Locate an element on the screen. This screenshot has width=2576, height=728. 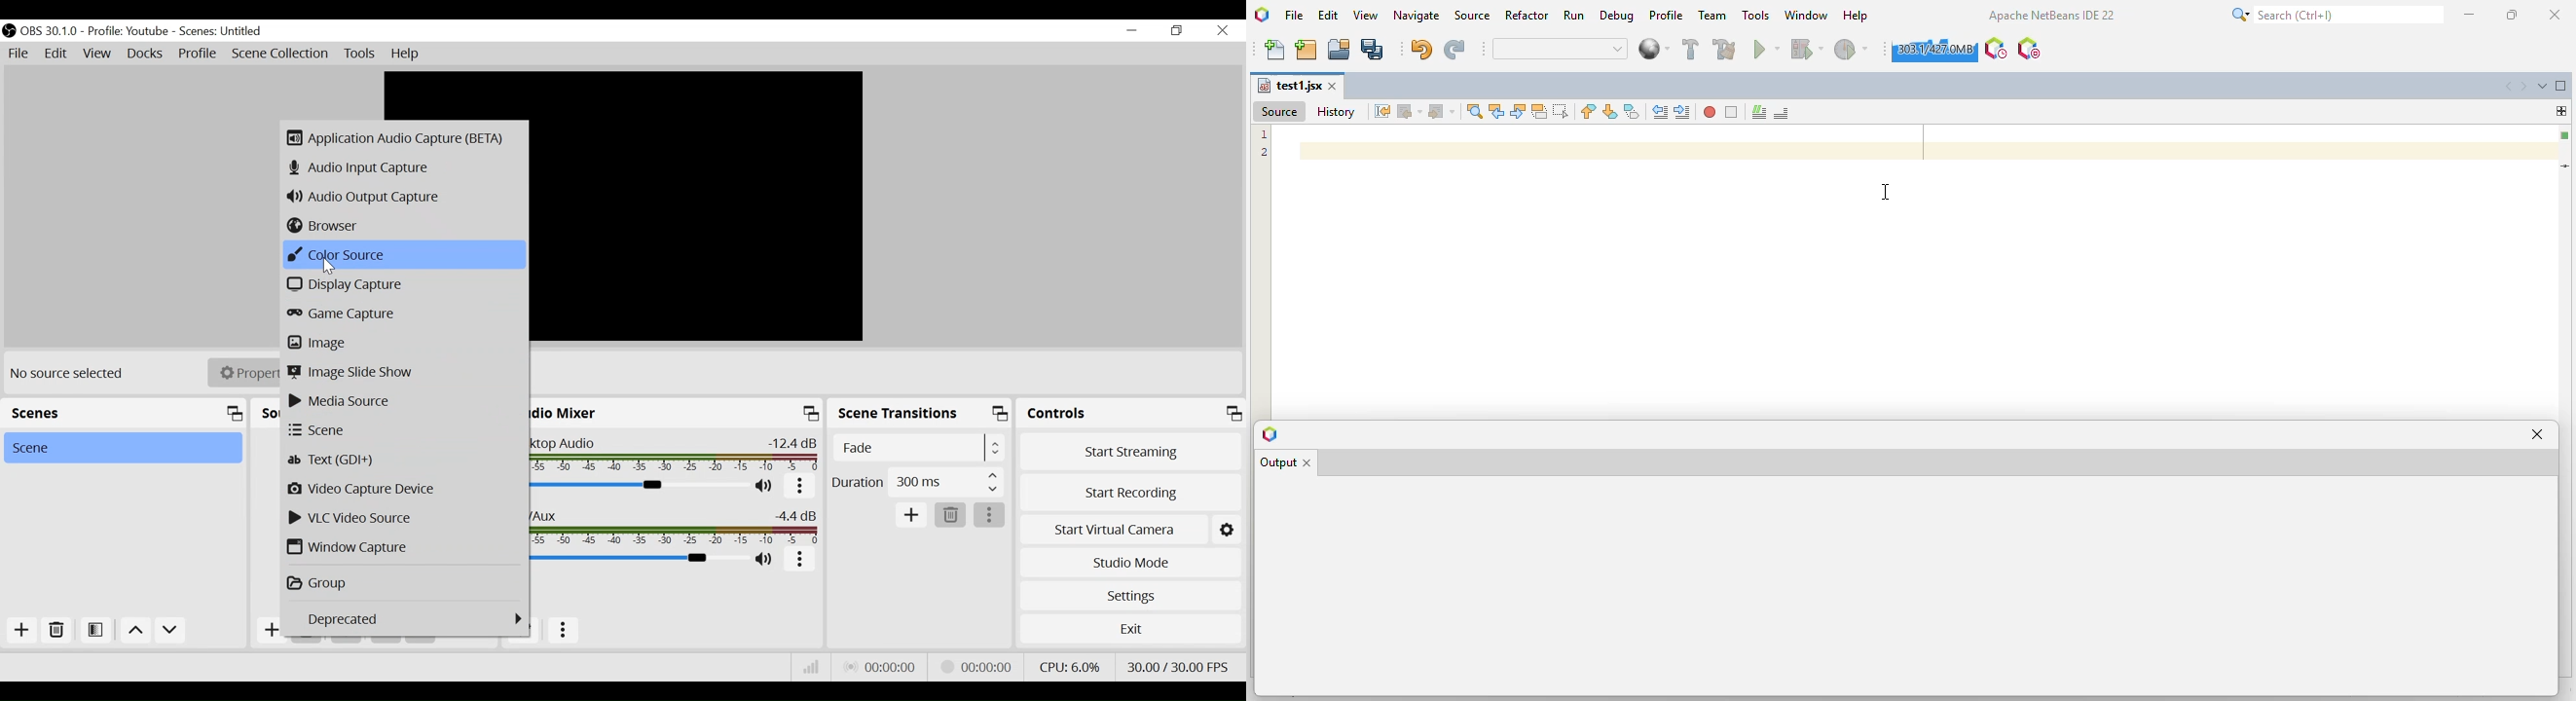
Add is located at coordinates (22, 630).